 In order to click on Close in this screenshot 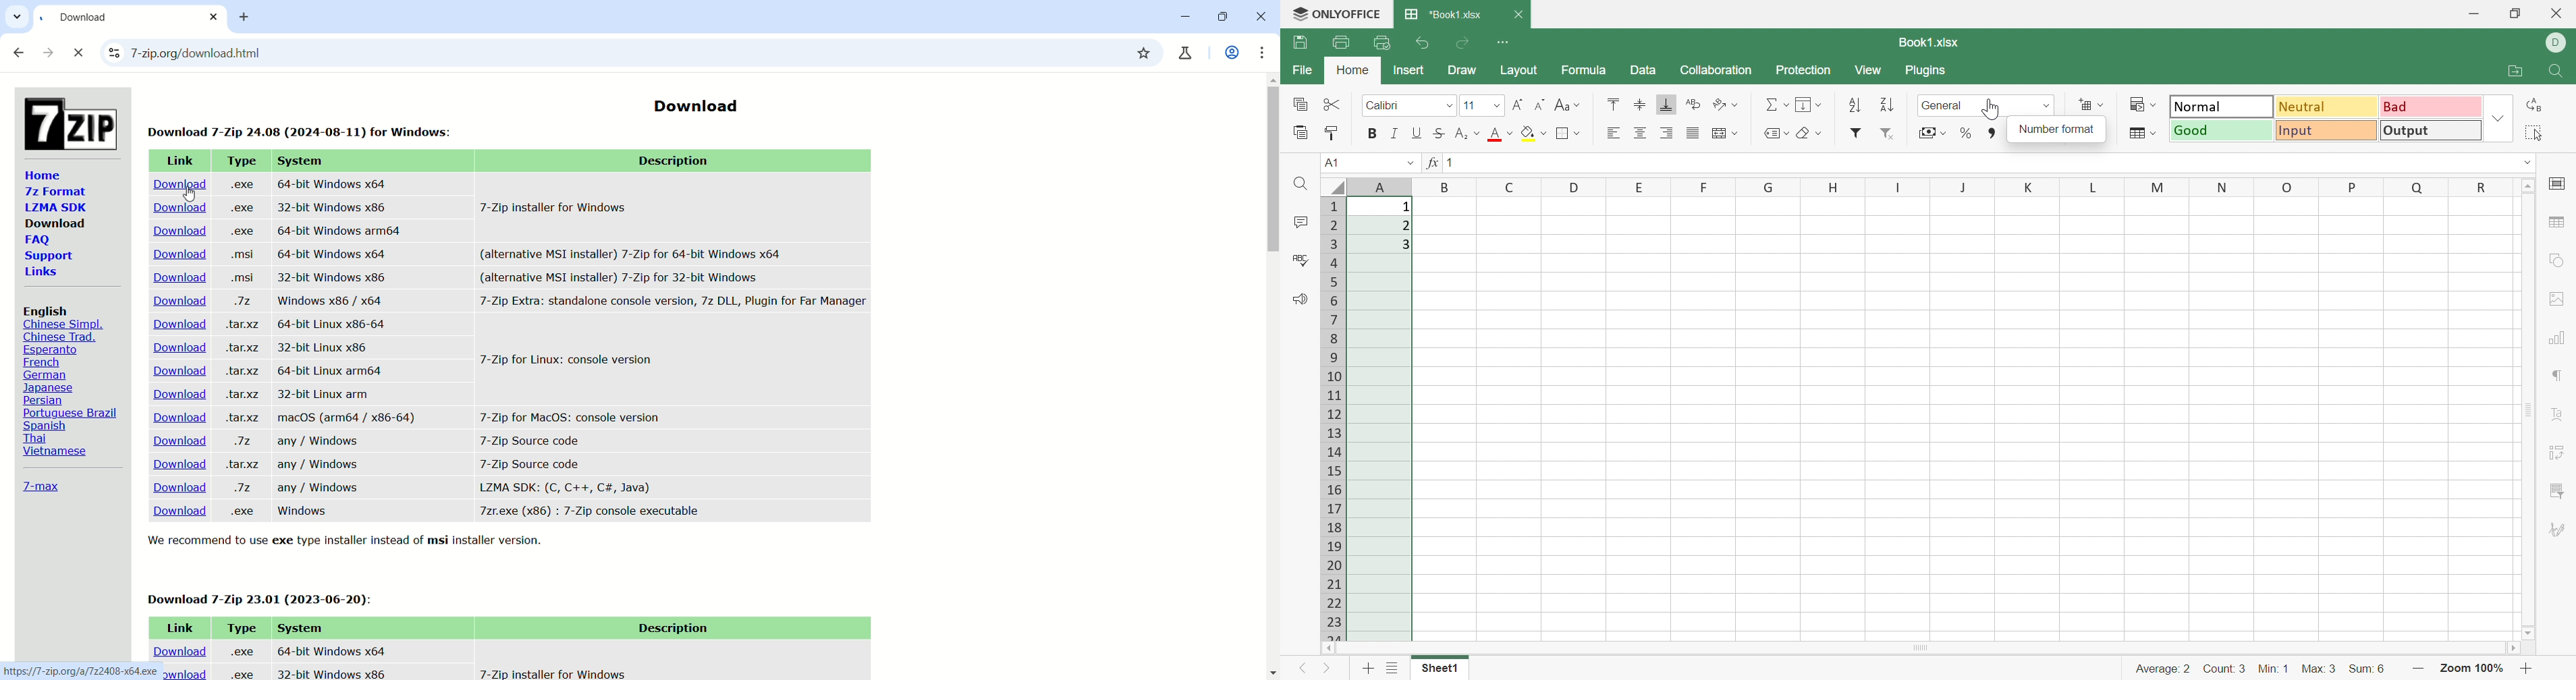, I will do `click(2558, 13)`.